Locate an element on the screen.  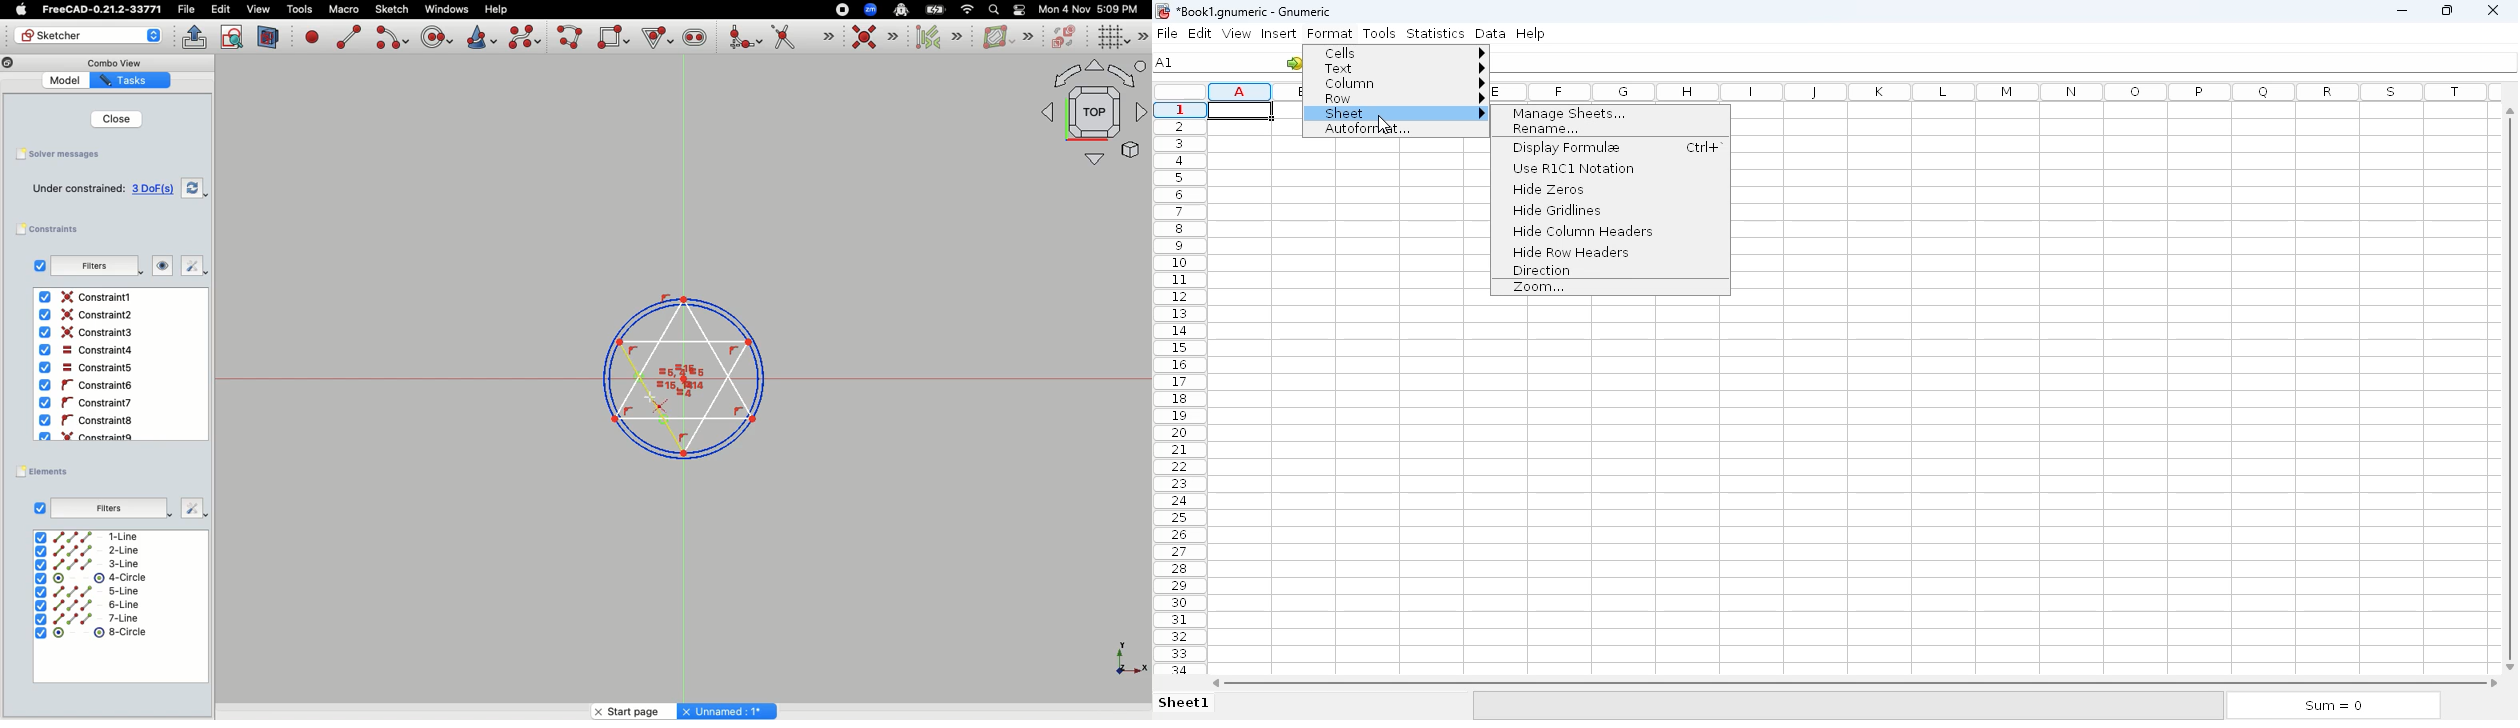
go to is located at coordinates (1295, 62).